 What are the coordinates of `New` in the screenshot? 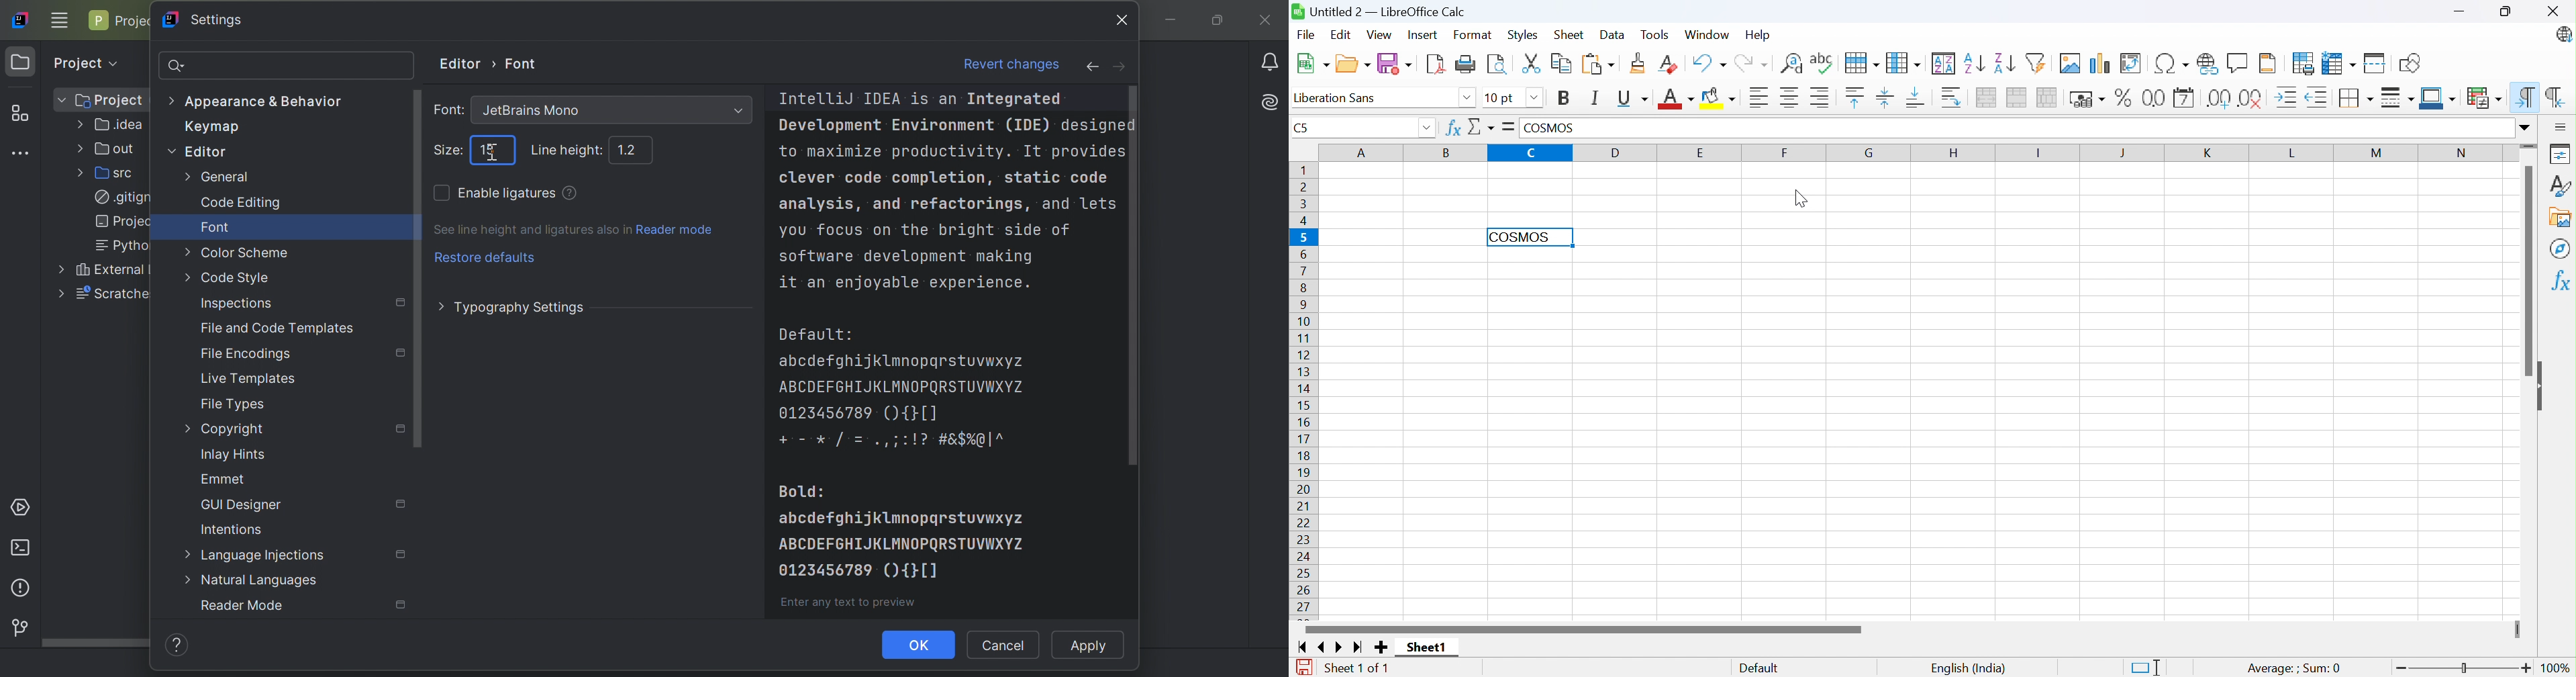 It's located at (1356, 64).